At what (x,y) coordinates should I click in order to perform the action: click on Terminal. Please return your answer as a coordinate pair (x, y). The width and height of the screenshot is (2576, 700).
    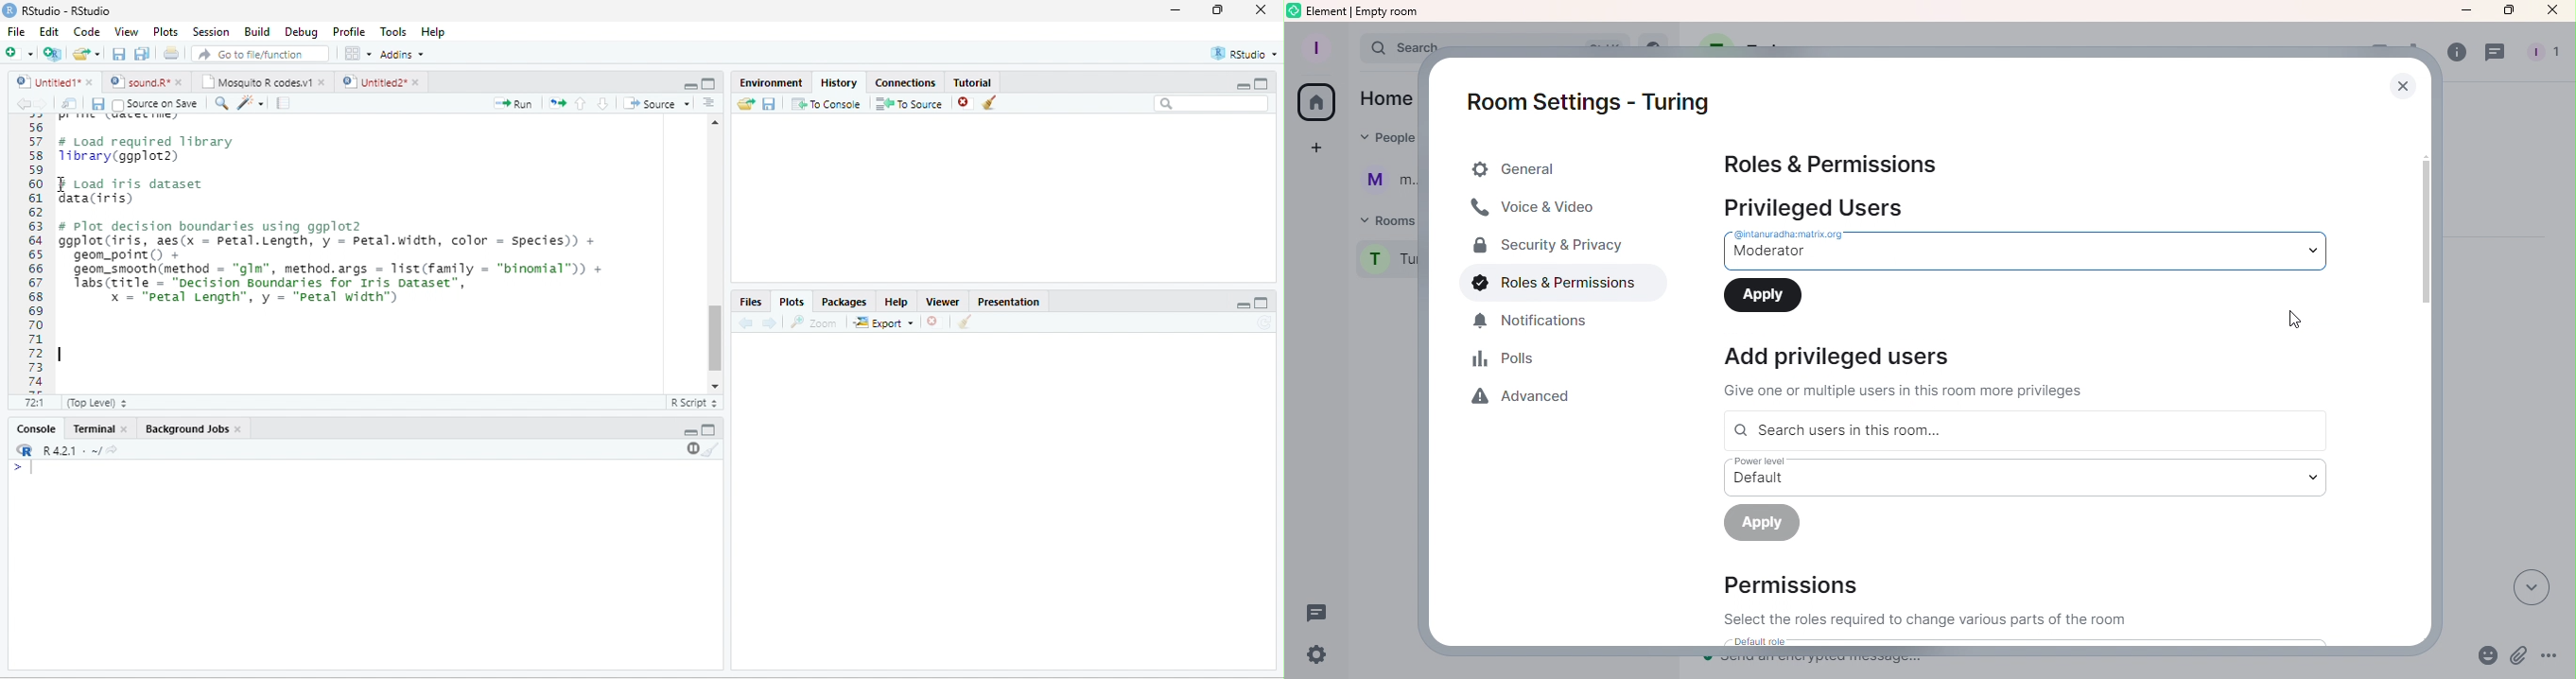
    Looking at the image, I should click on (91, 428).